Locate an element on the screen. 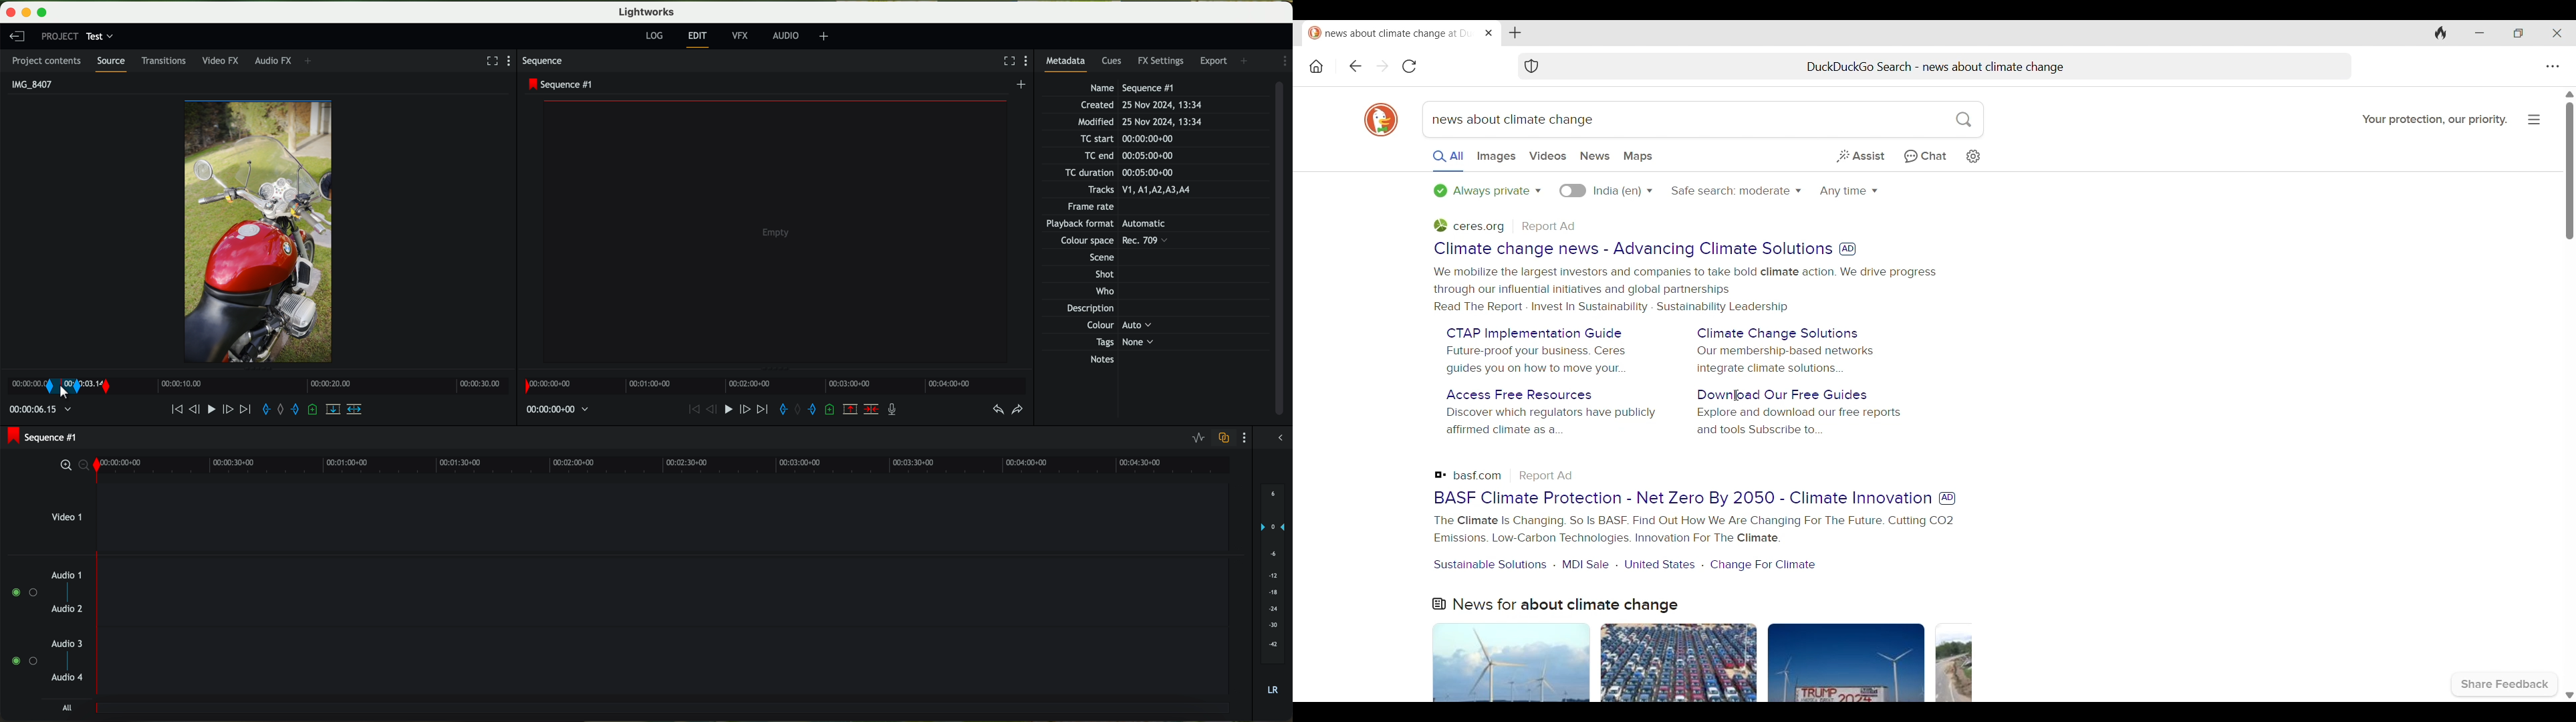 This screenshot has width=2576, height=728. TC end is located at coordinates (1142, 156).